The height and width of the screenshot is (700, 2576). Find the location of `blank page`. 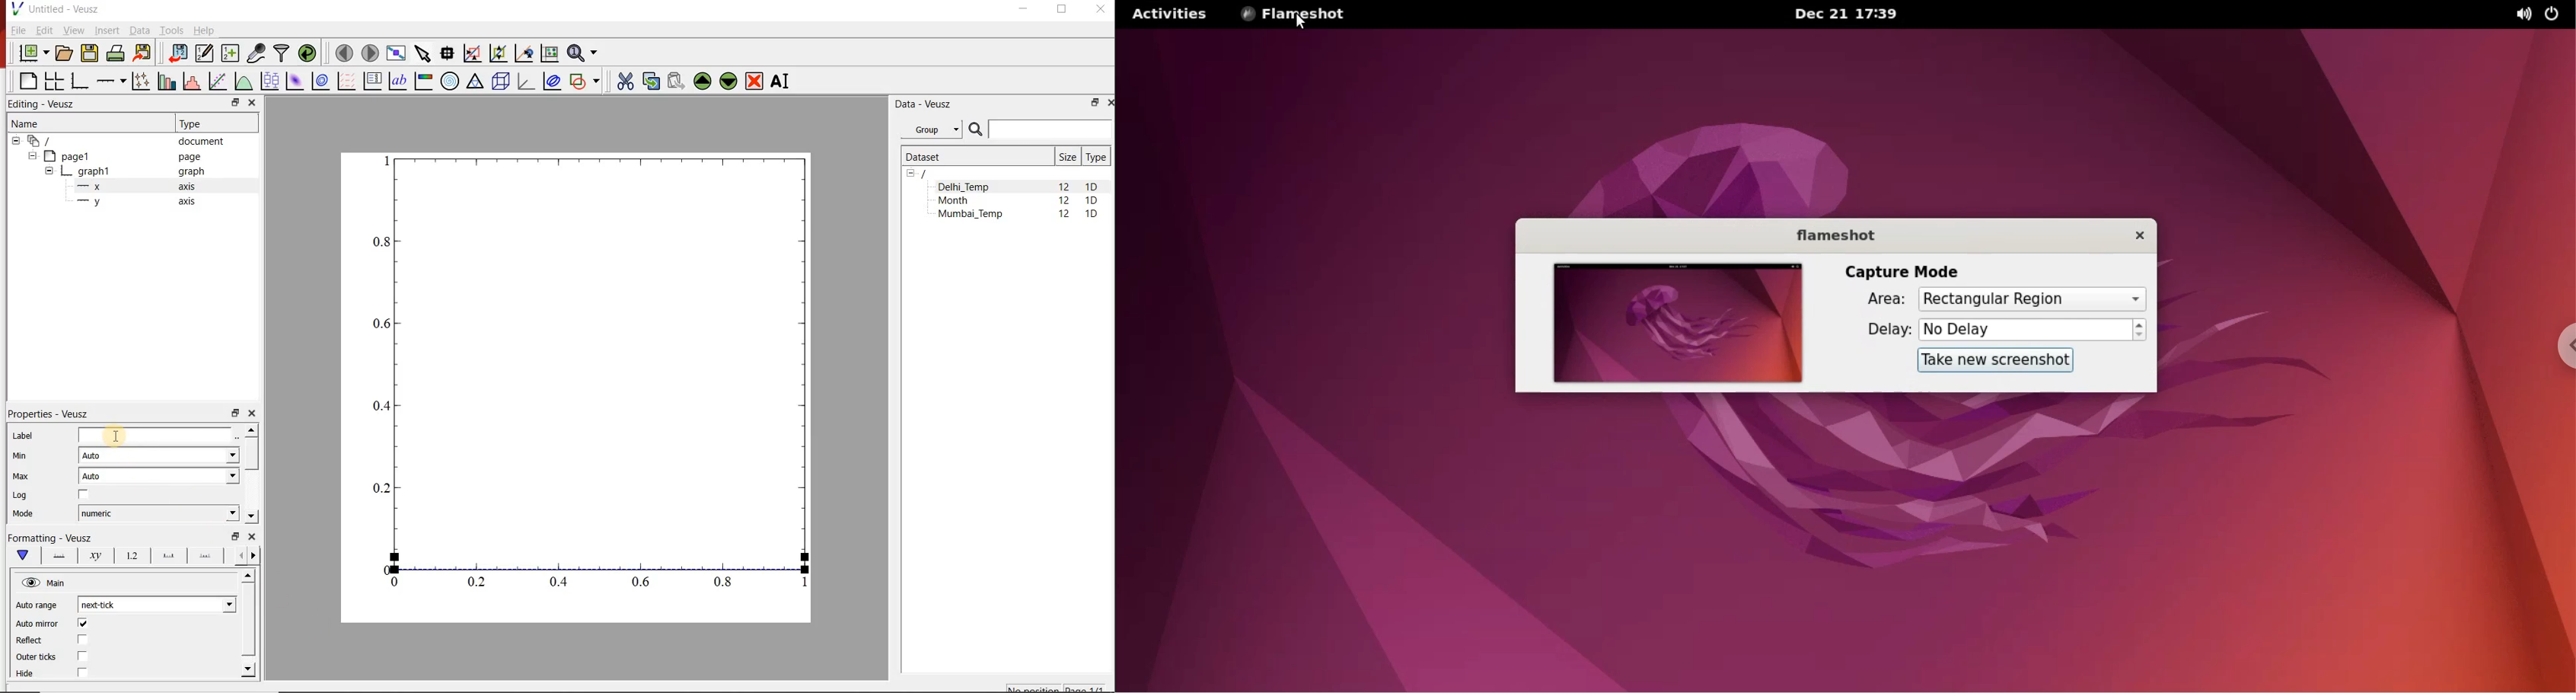

blank page is located at coordinates (25, 81).